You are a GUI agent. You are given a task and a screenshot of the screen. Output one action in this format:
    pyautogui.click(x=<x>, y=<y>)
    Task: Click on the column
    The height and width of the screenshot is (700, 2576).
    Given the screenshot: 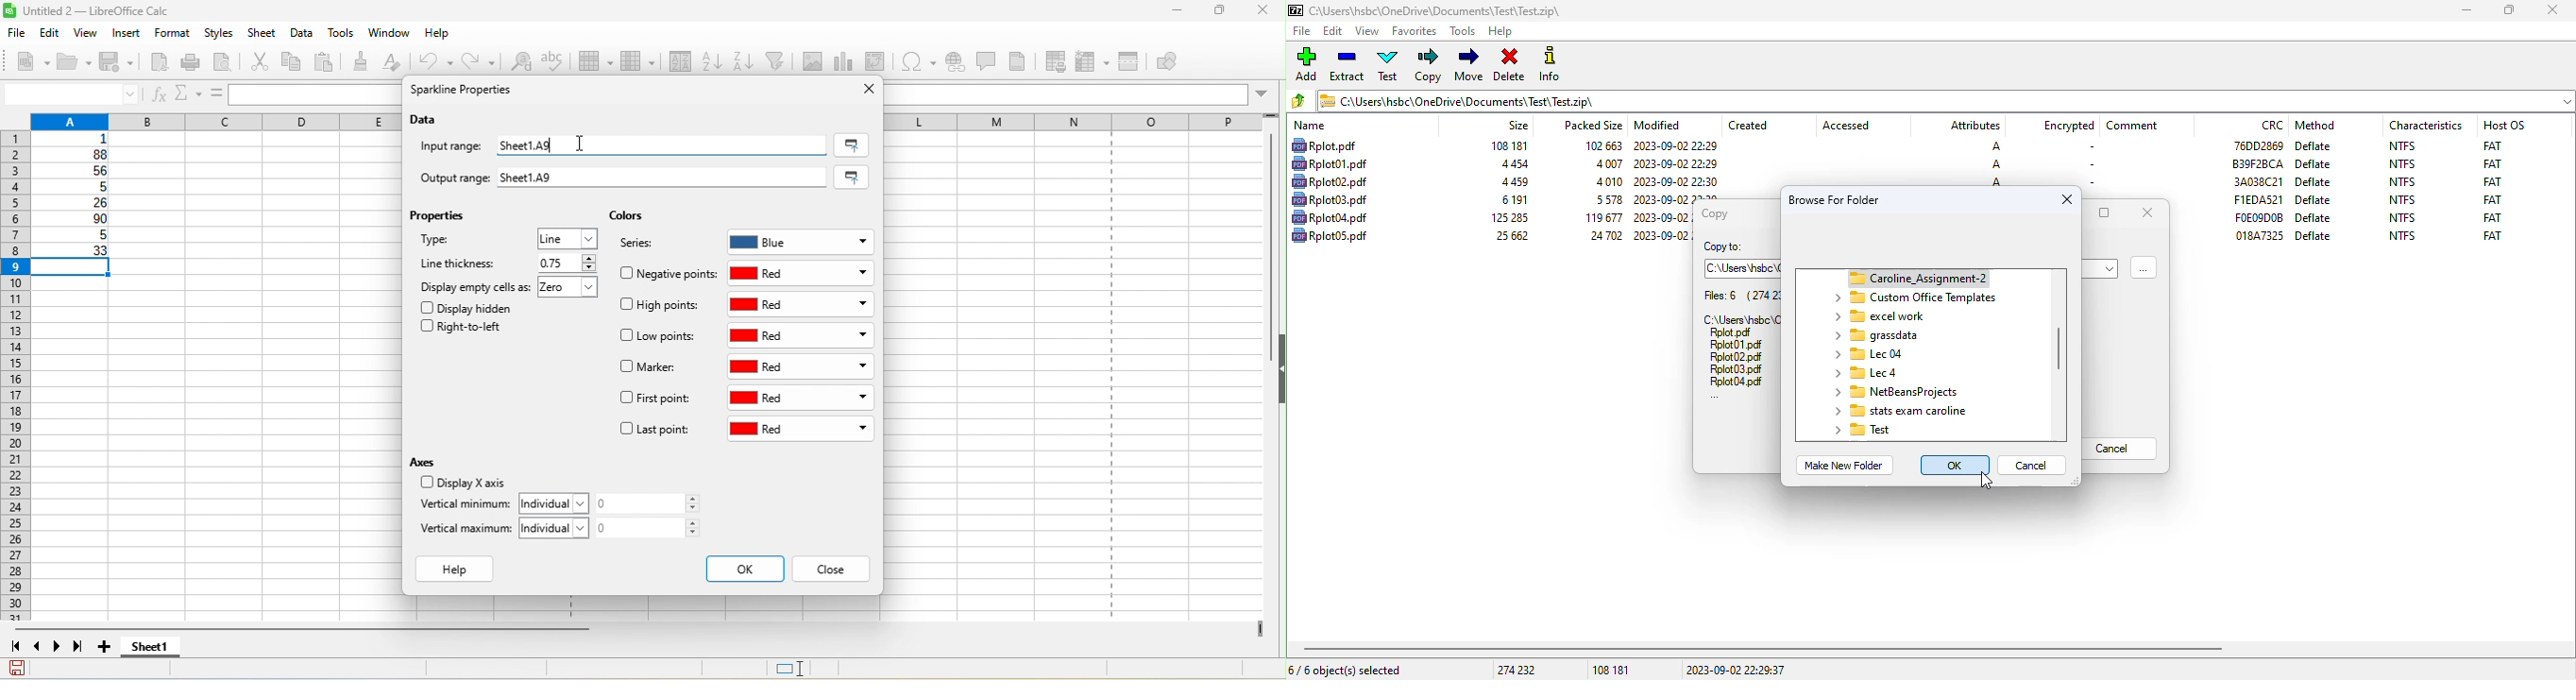 What is the action you would take?
    pyautogui.click(x=638, y=60)
    